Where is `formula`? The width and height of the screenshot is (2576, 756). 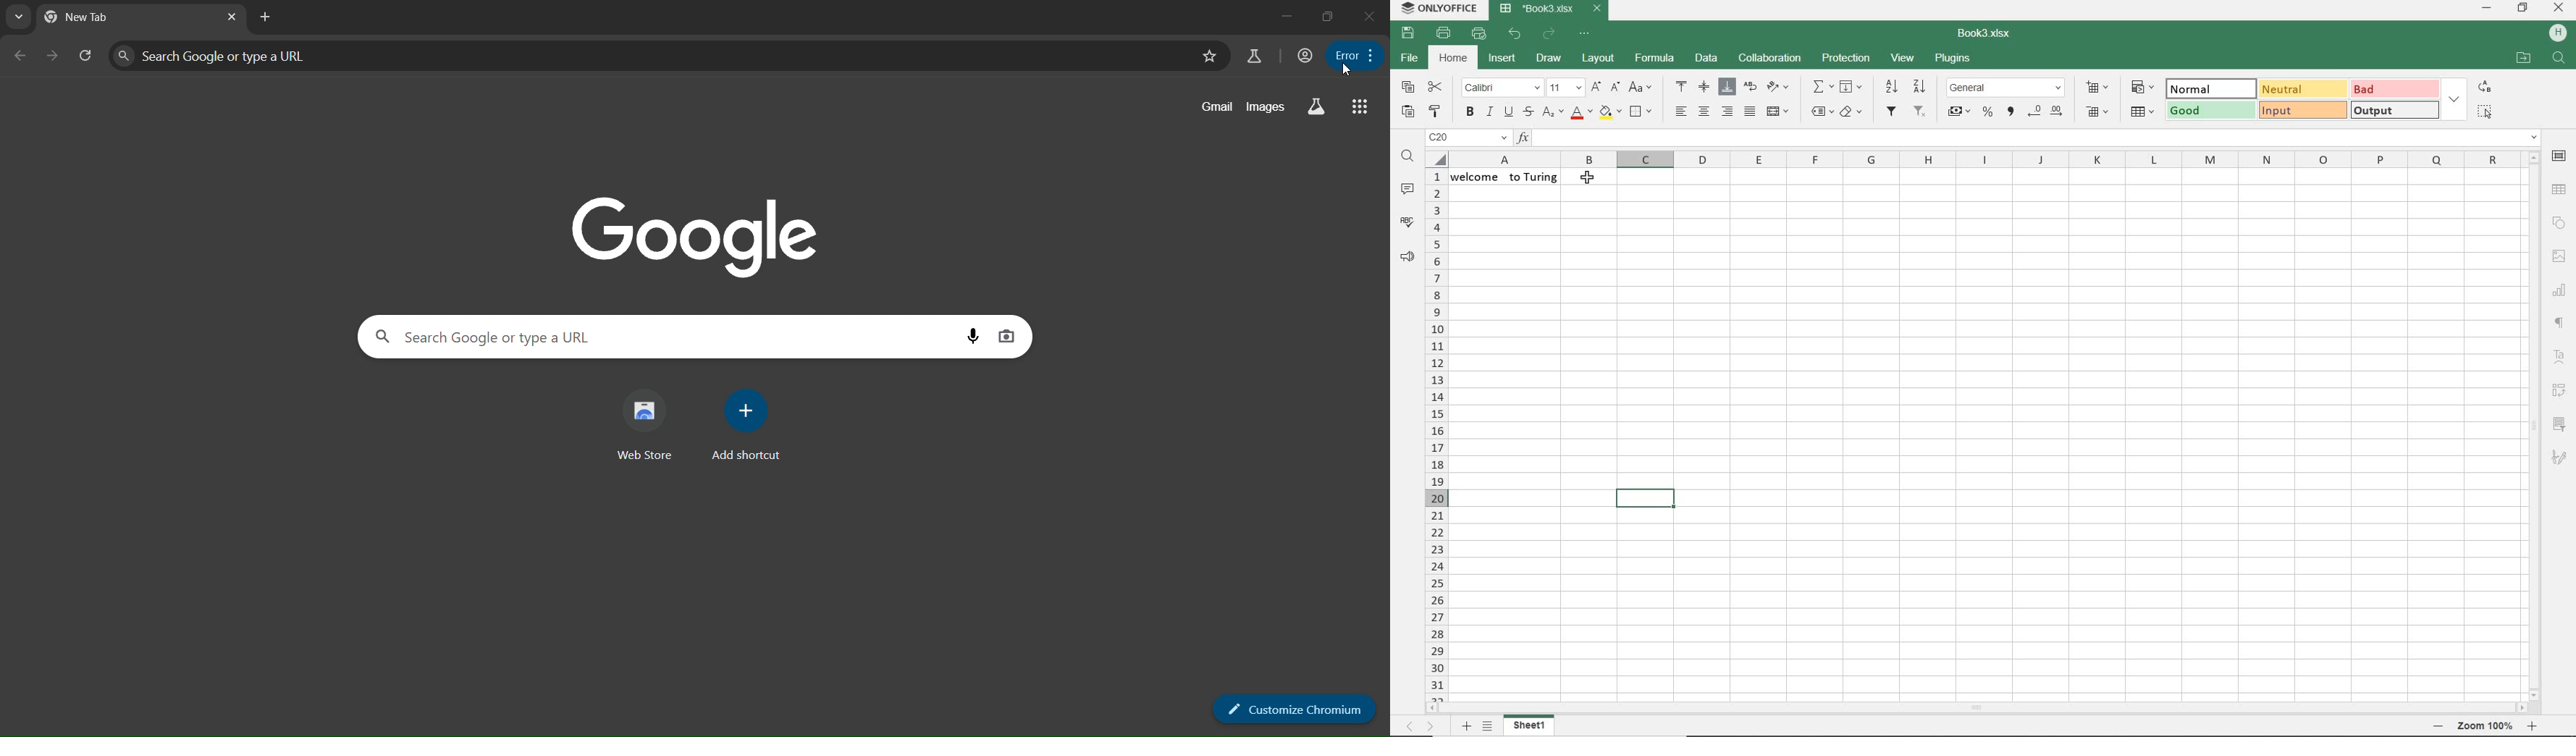
formula is located at coordinates (1655, 58).